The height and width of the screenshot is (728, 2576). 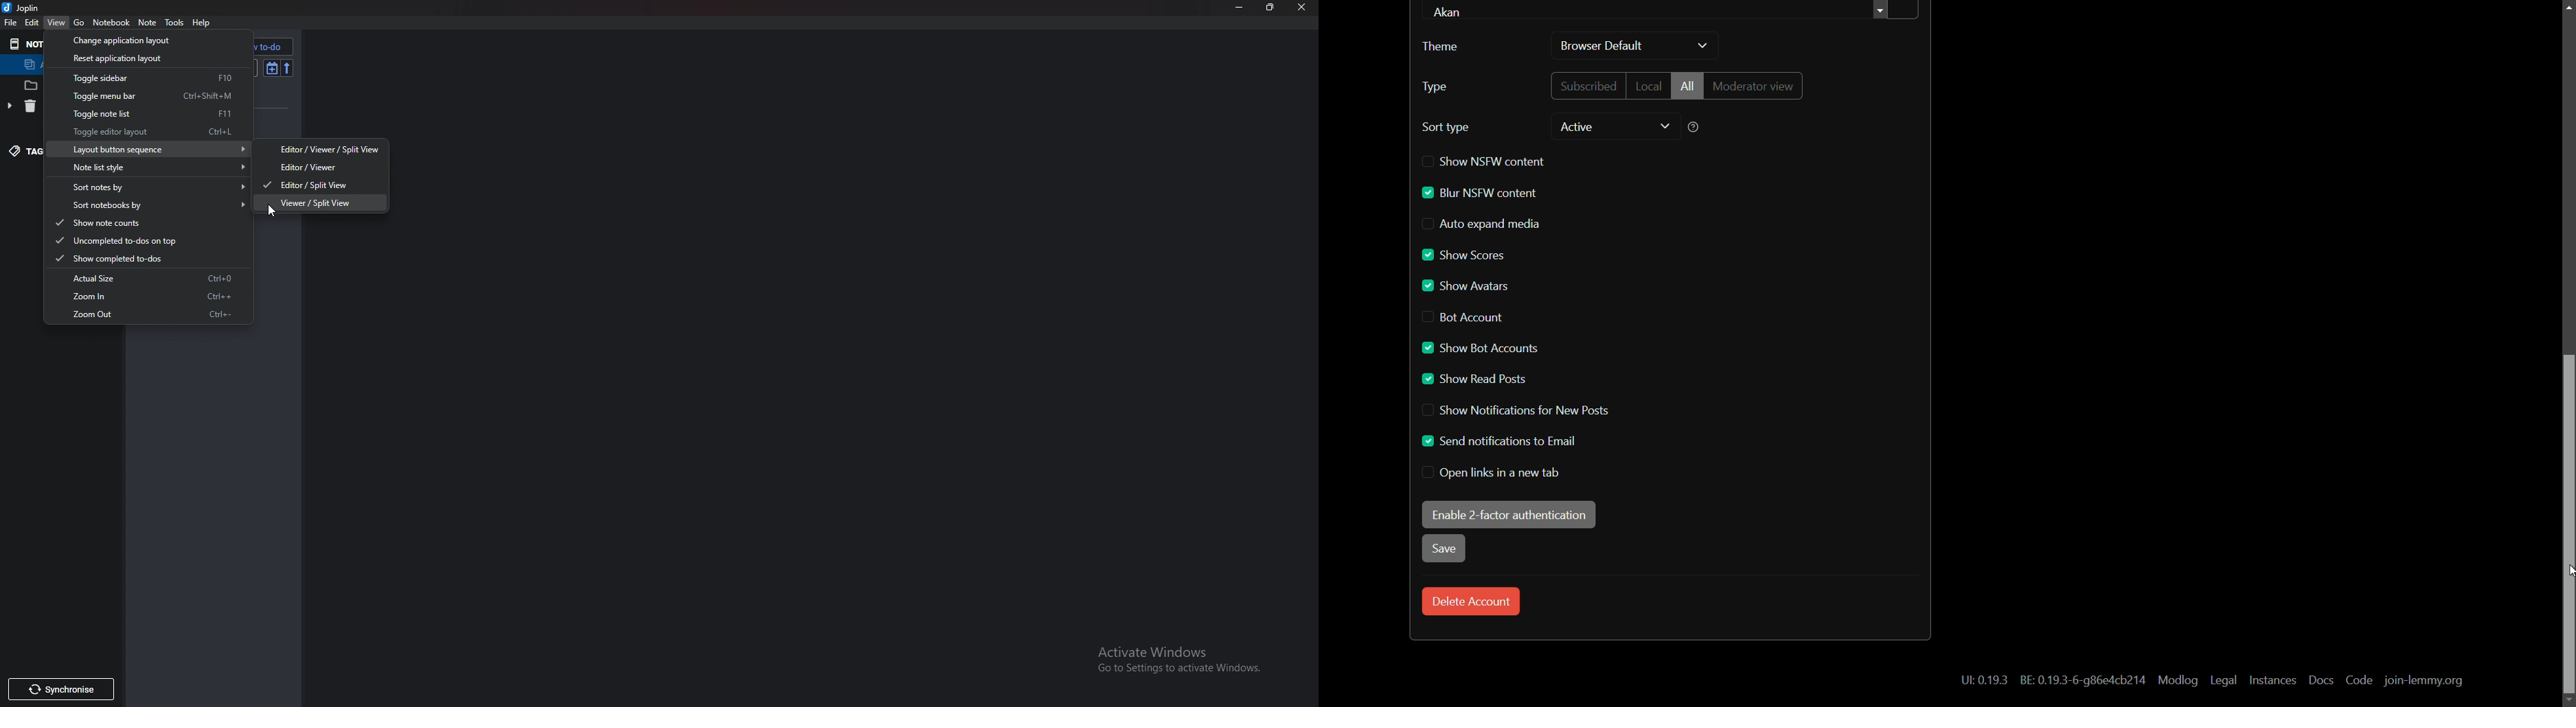 What do you see at coordinates (1269, 8) in the screenshot?
I see `Resize` at bounding box center [1269, 8].